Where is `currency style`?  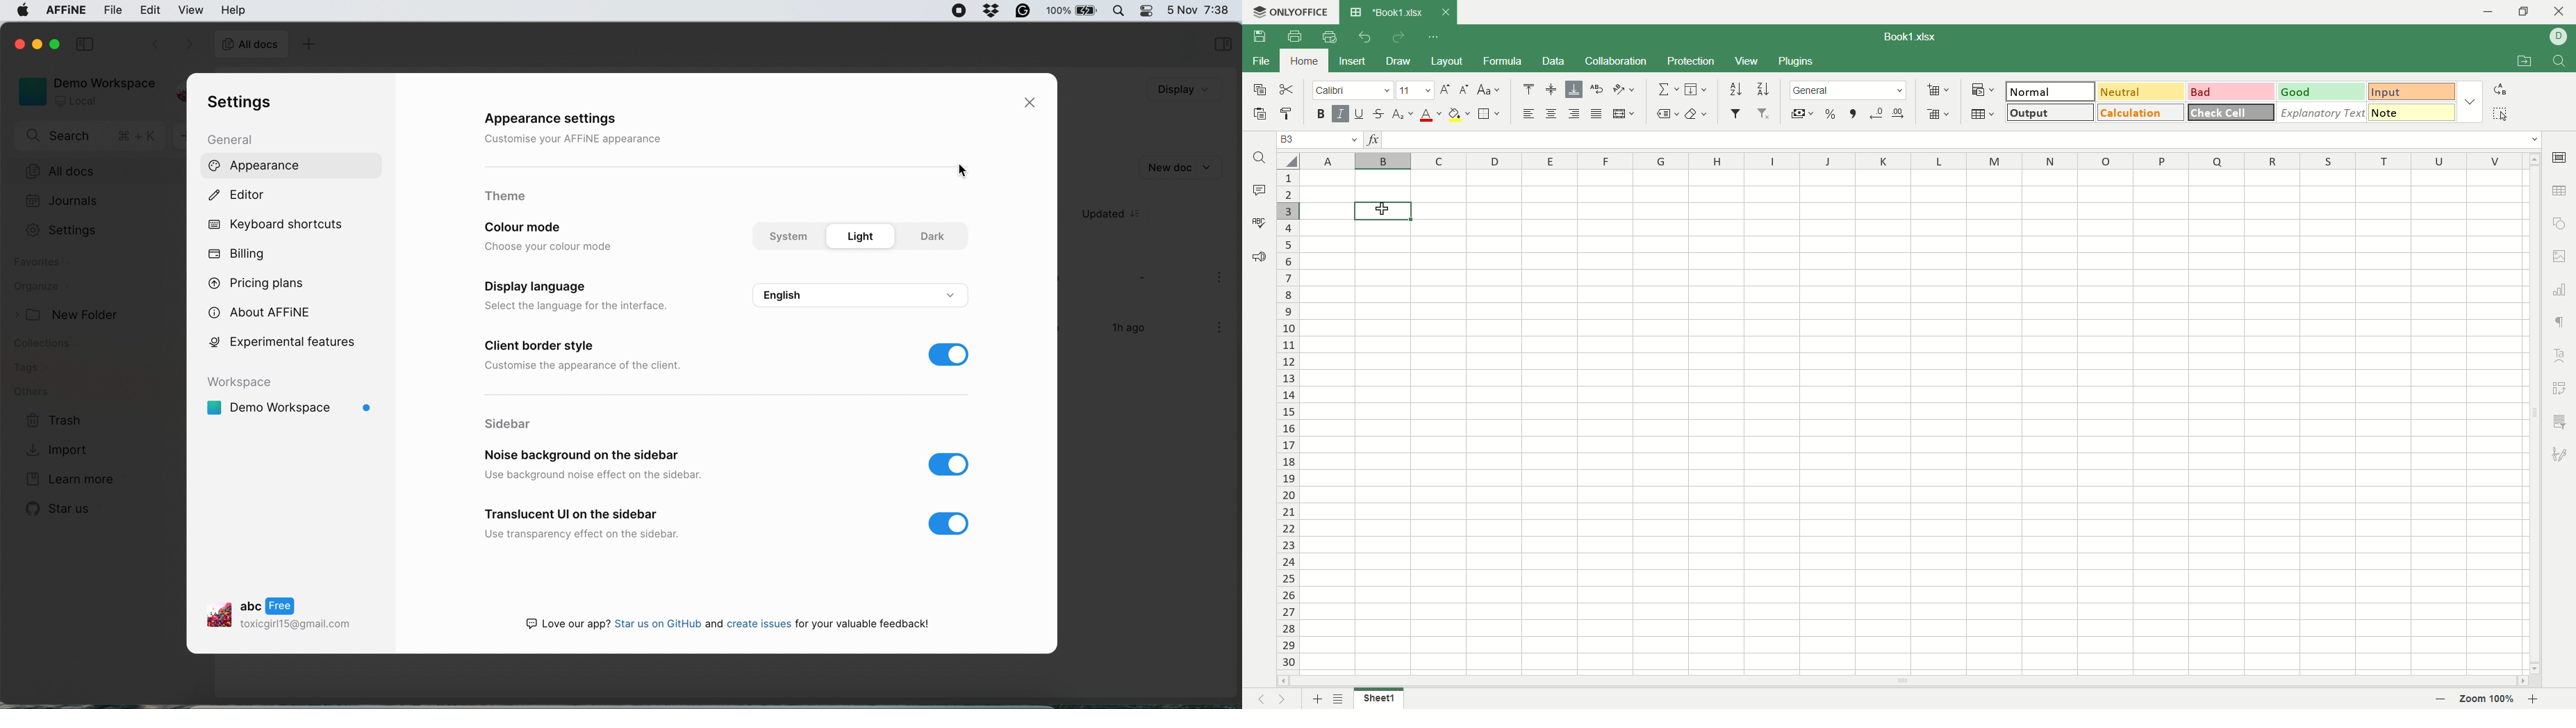 currency style is located at coordinates (1803, 115).